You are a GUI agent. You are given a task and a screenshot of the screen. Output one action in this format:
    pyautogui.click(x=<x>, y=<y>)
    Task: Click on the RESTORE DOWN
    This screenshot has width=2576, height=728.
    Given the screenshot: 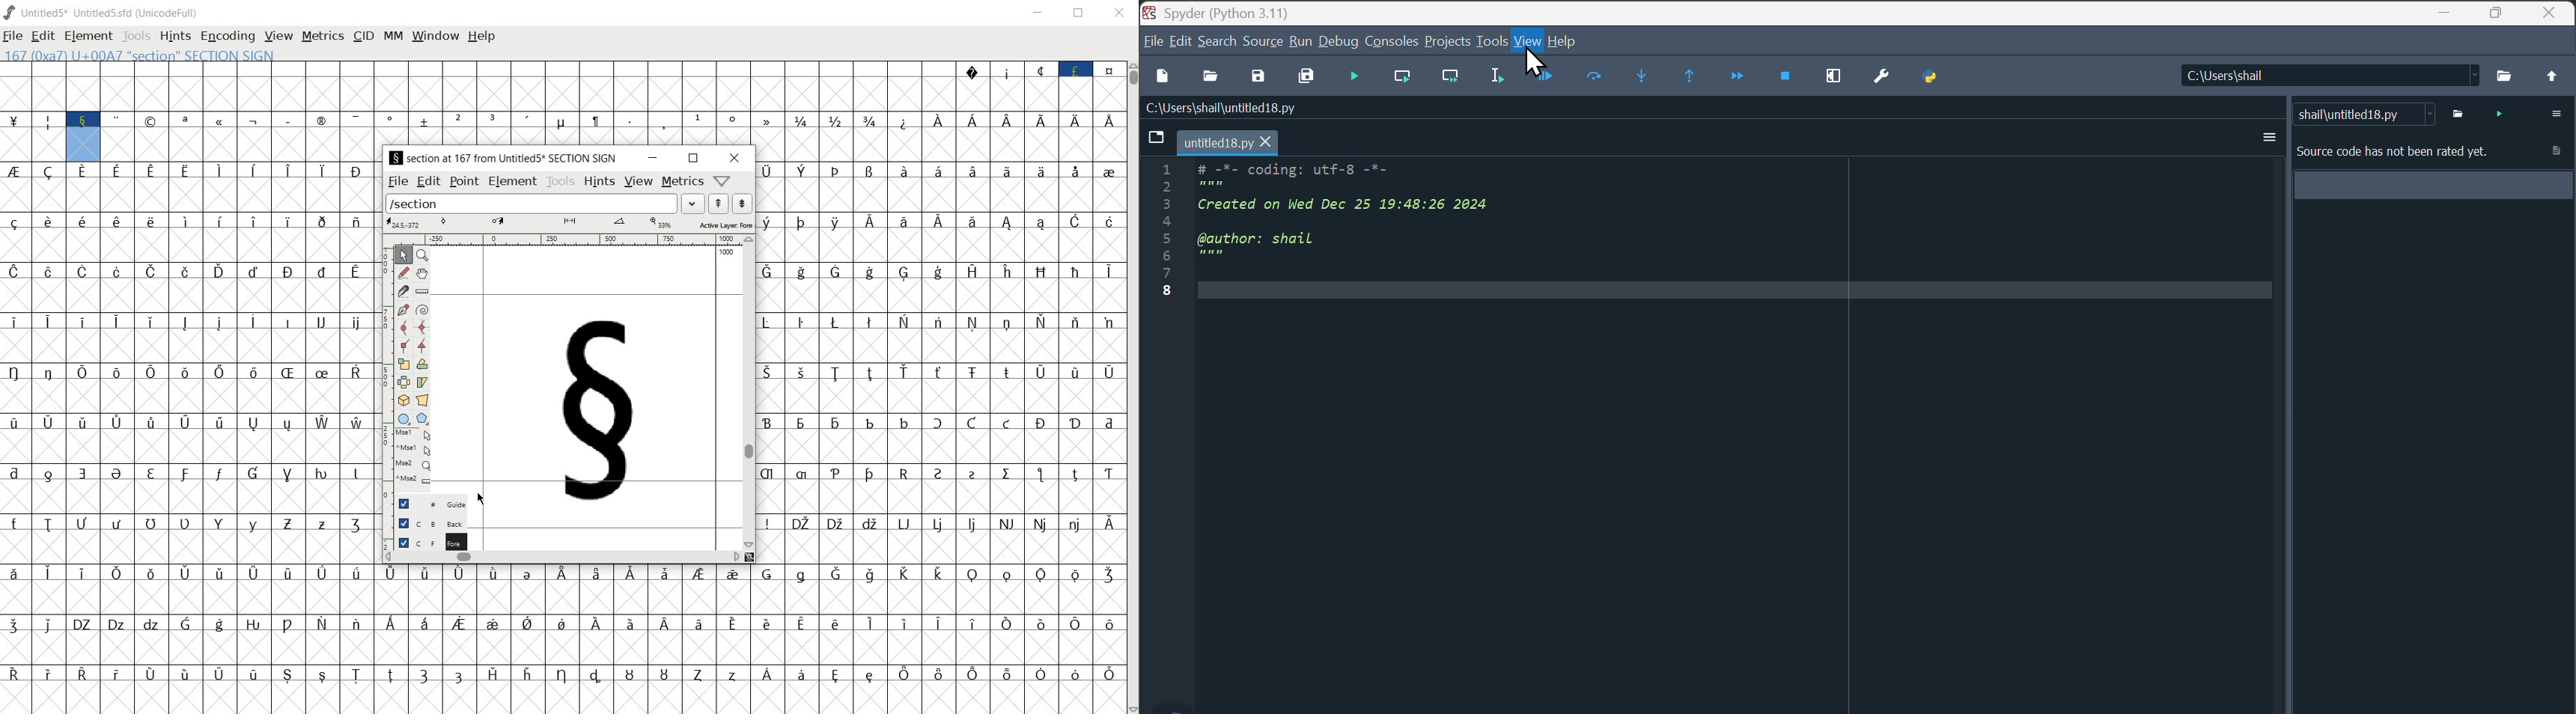 What is the action you would take?
    pyautogui.click(x=1079, y=14)
    